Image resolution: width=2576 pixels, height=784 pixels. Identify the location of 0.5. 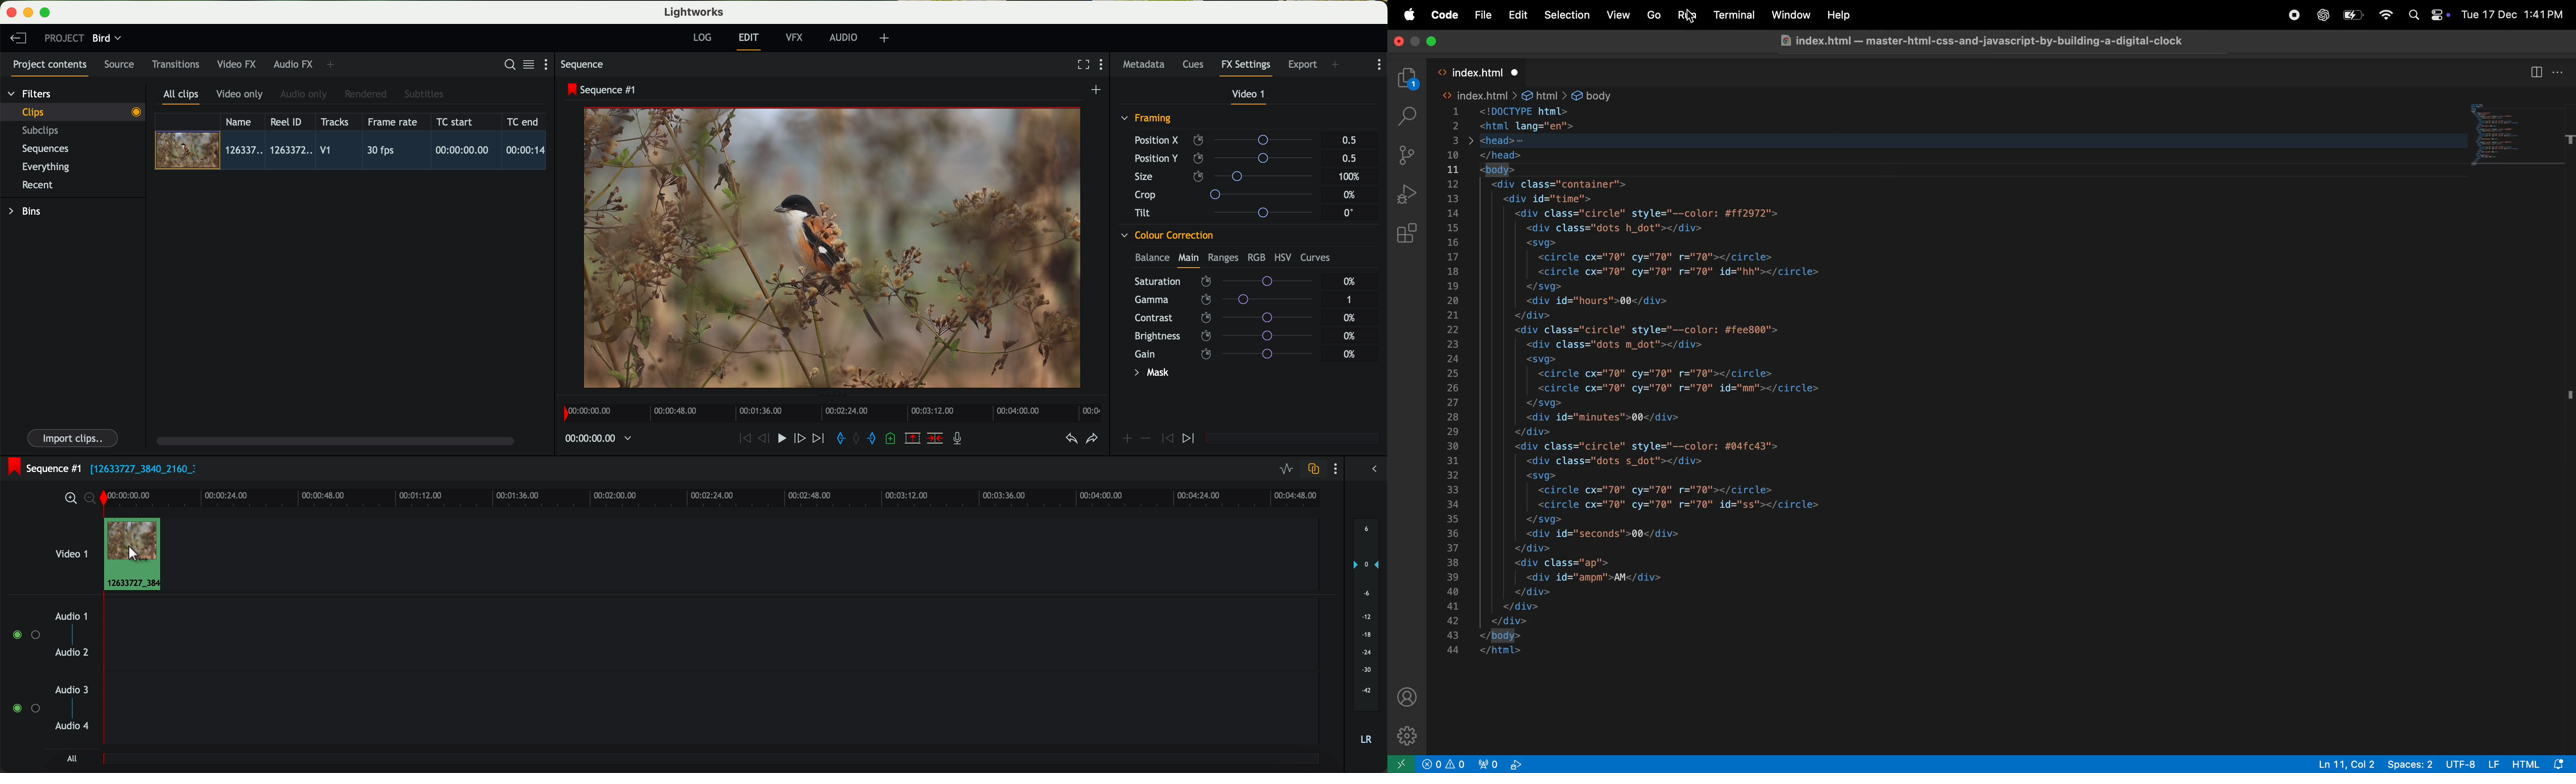
(1348, 158).